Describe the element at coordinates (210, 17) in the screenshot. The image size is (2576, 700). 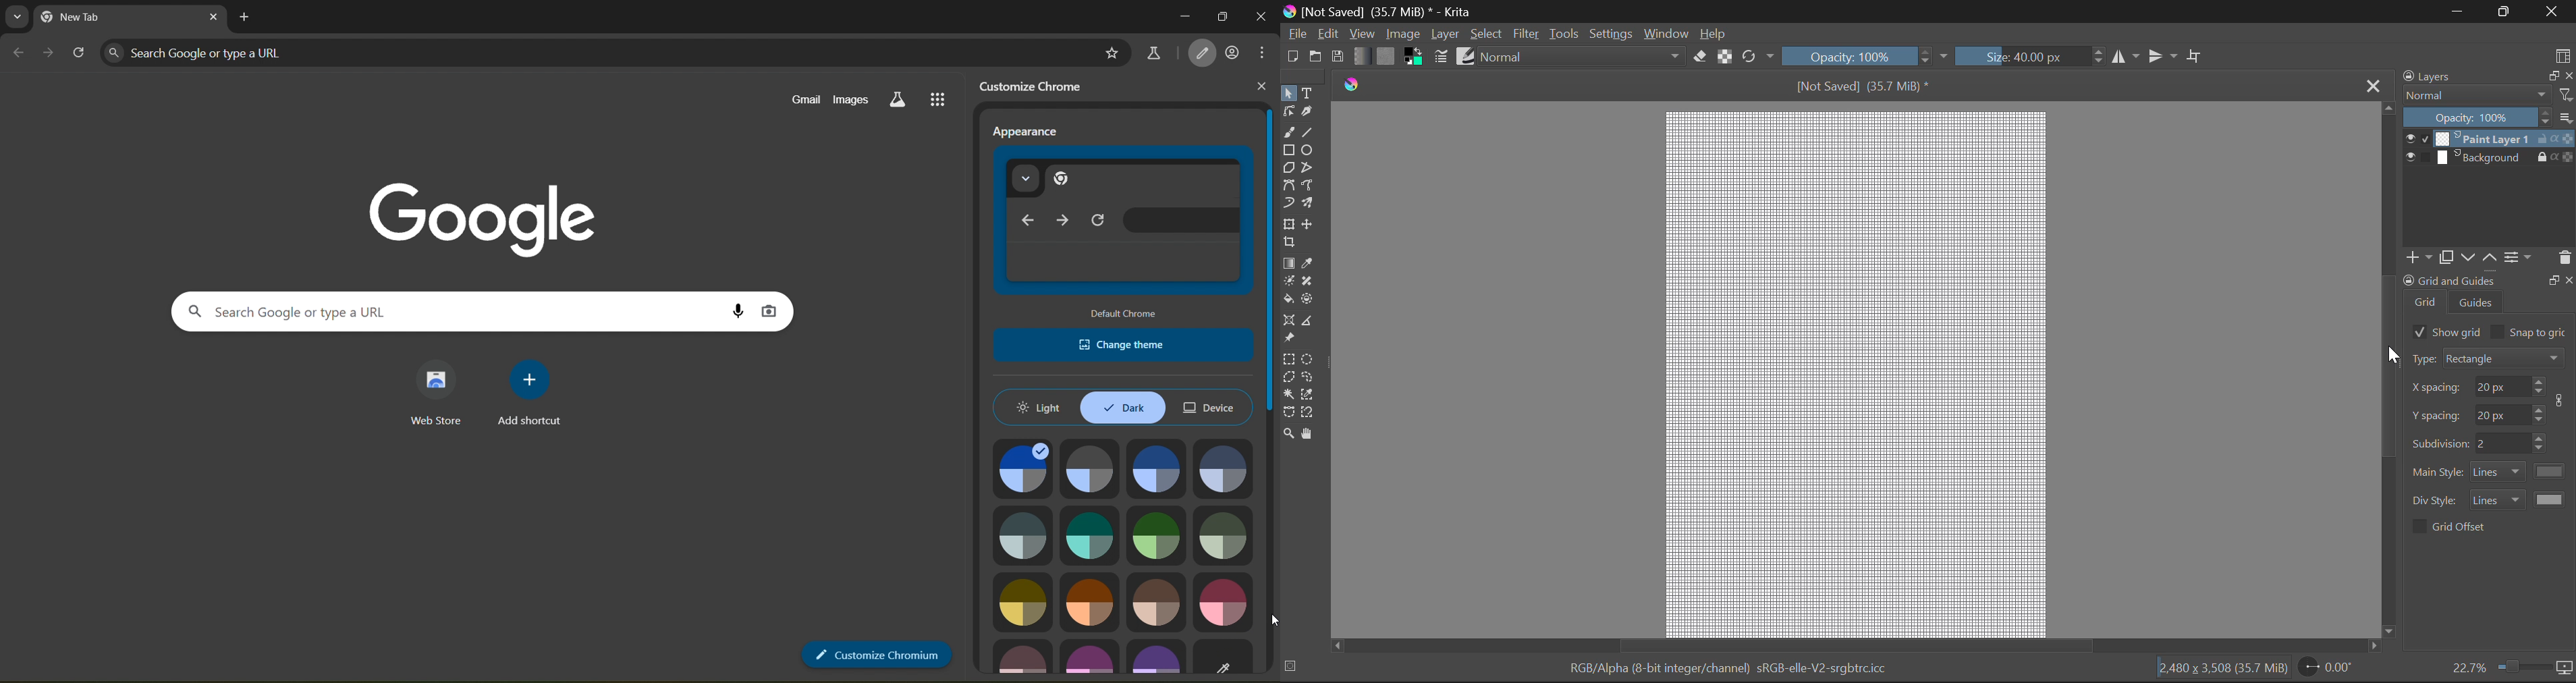
I see `close` at that location.